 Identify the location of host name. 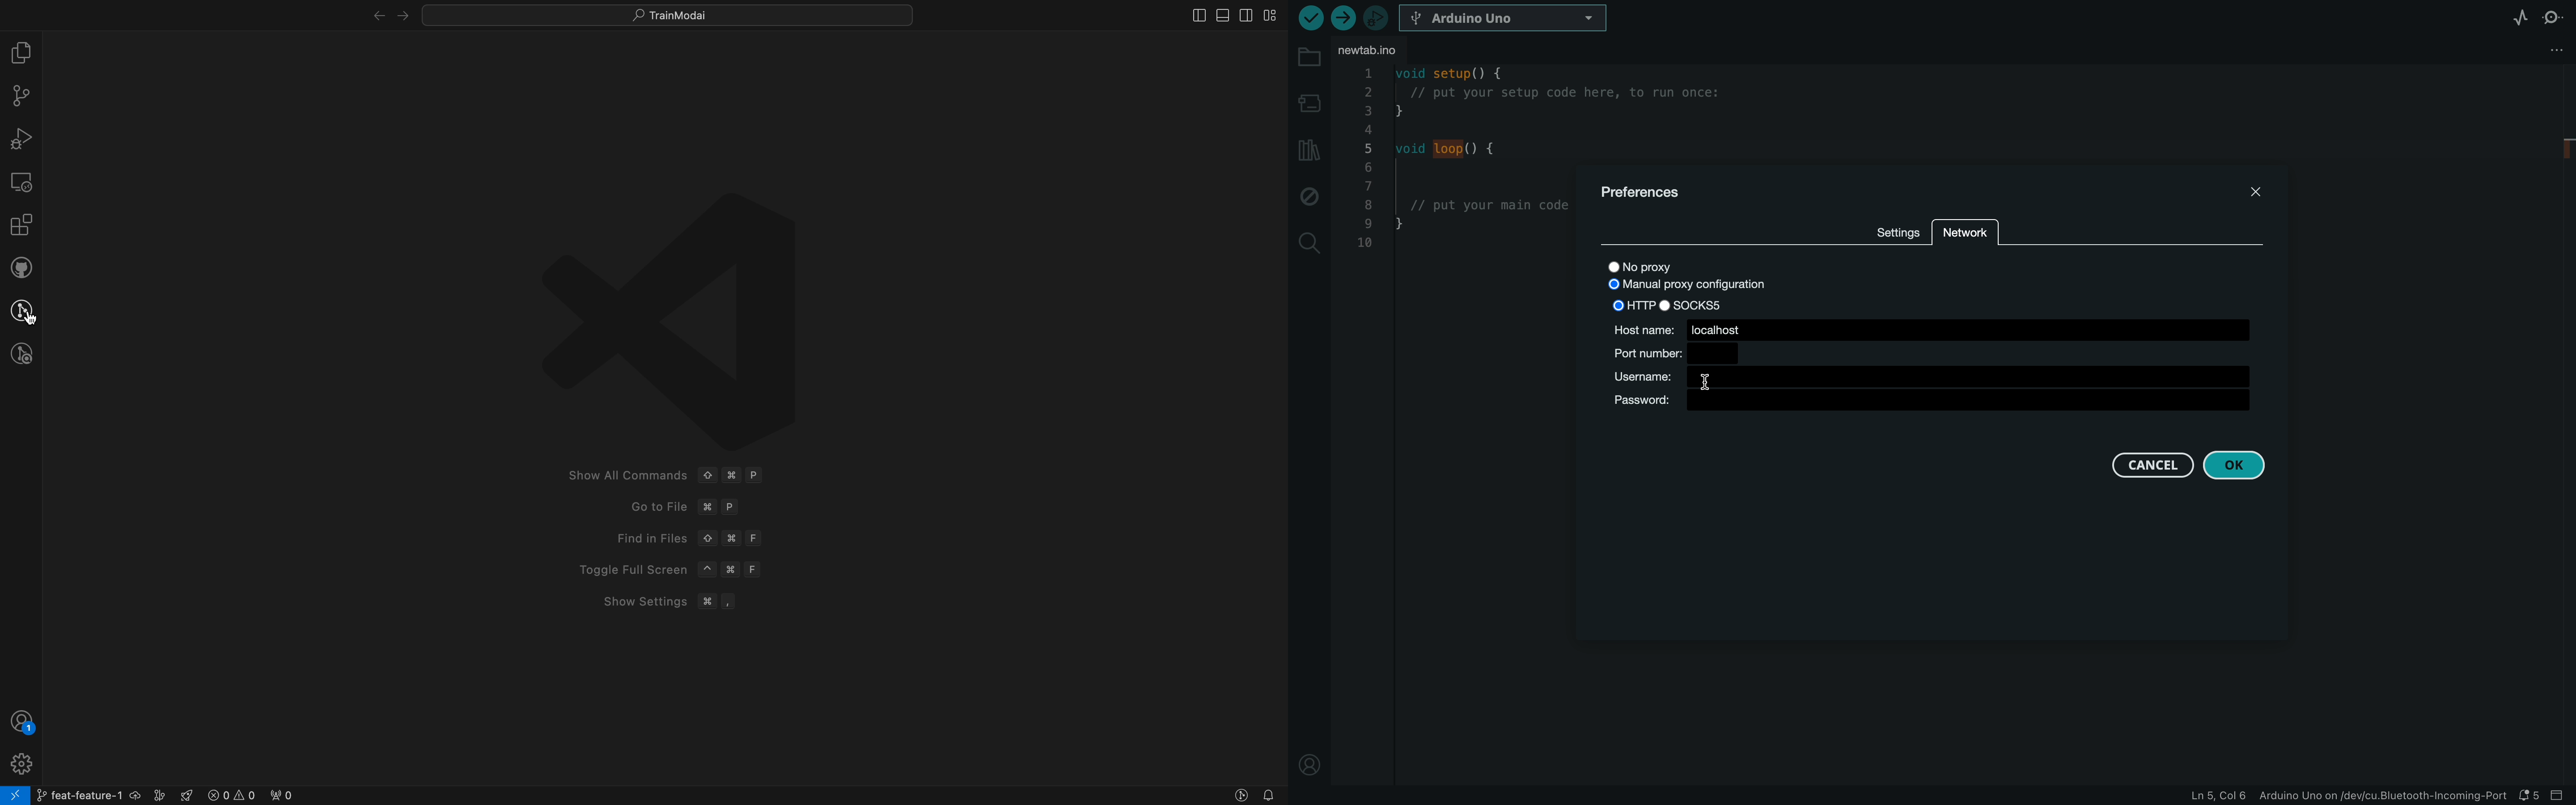
(1932, 328).